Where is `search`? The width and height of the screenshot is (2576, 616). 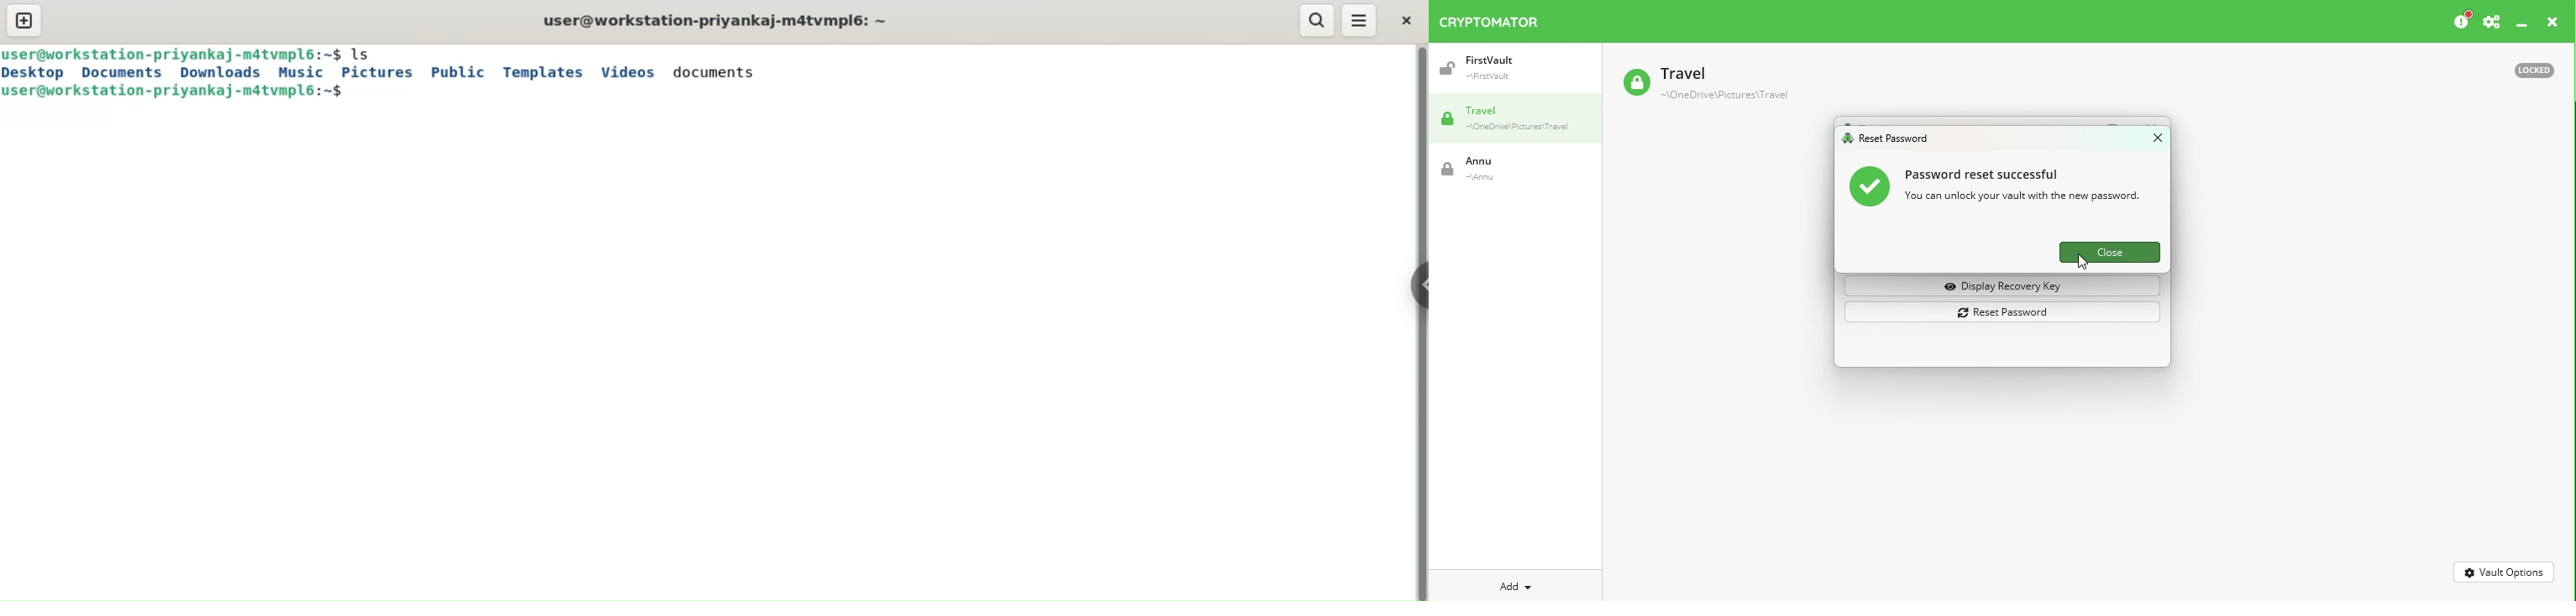 search is located at coordinates (1320, 19).